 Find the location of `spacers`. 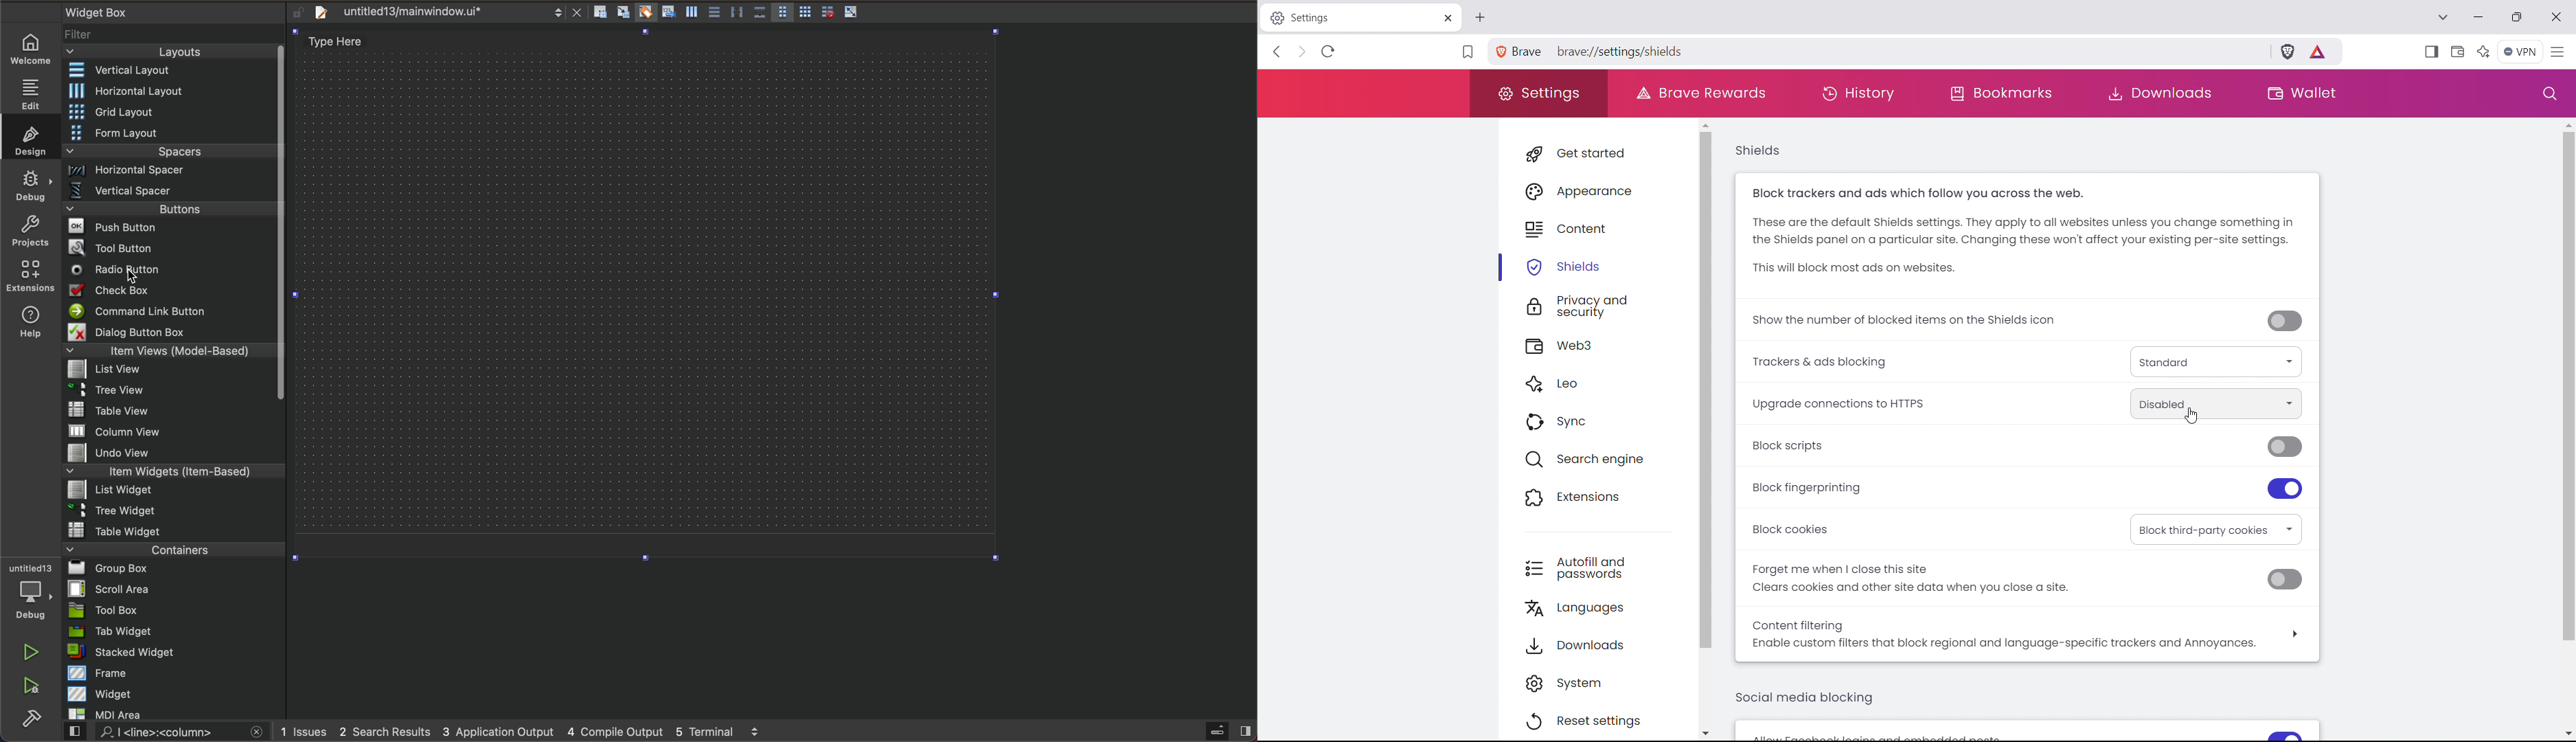

spacers is located at coordinates (171, 155).